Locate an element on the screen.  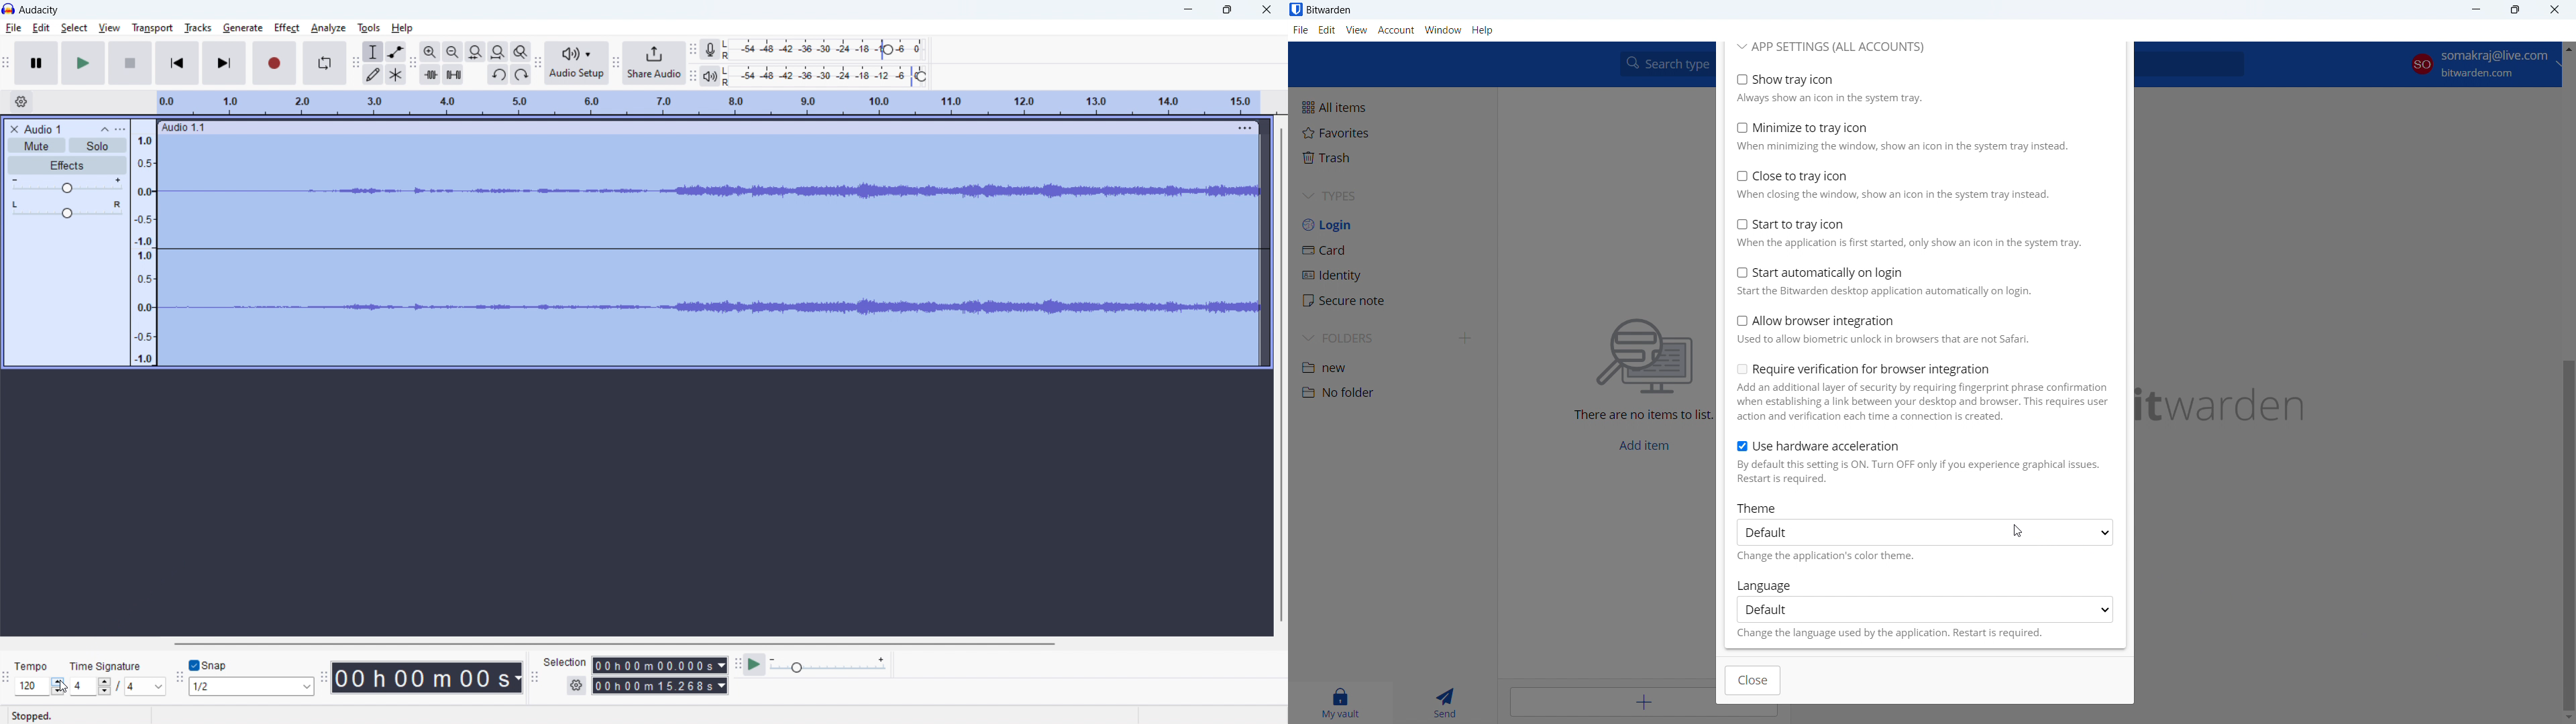
settings is located at coordinates (576, 686).